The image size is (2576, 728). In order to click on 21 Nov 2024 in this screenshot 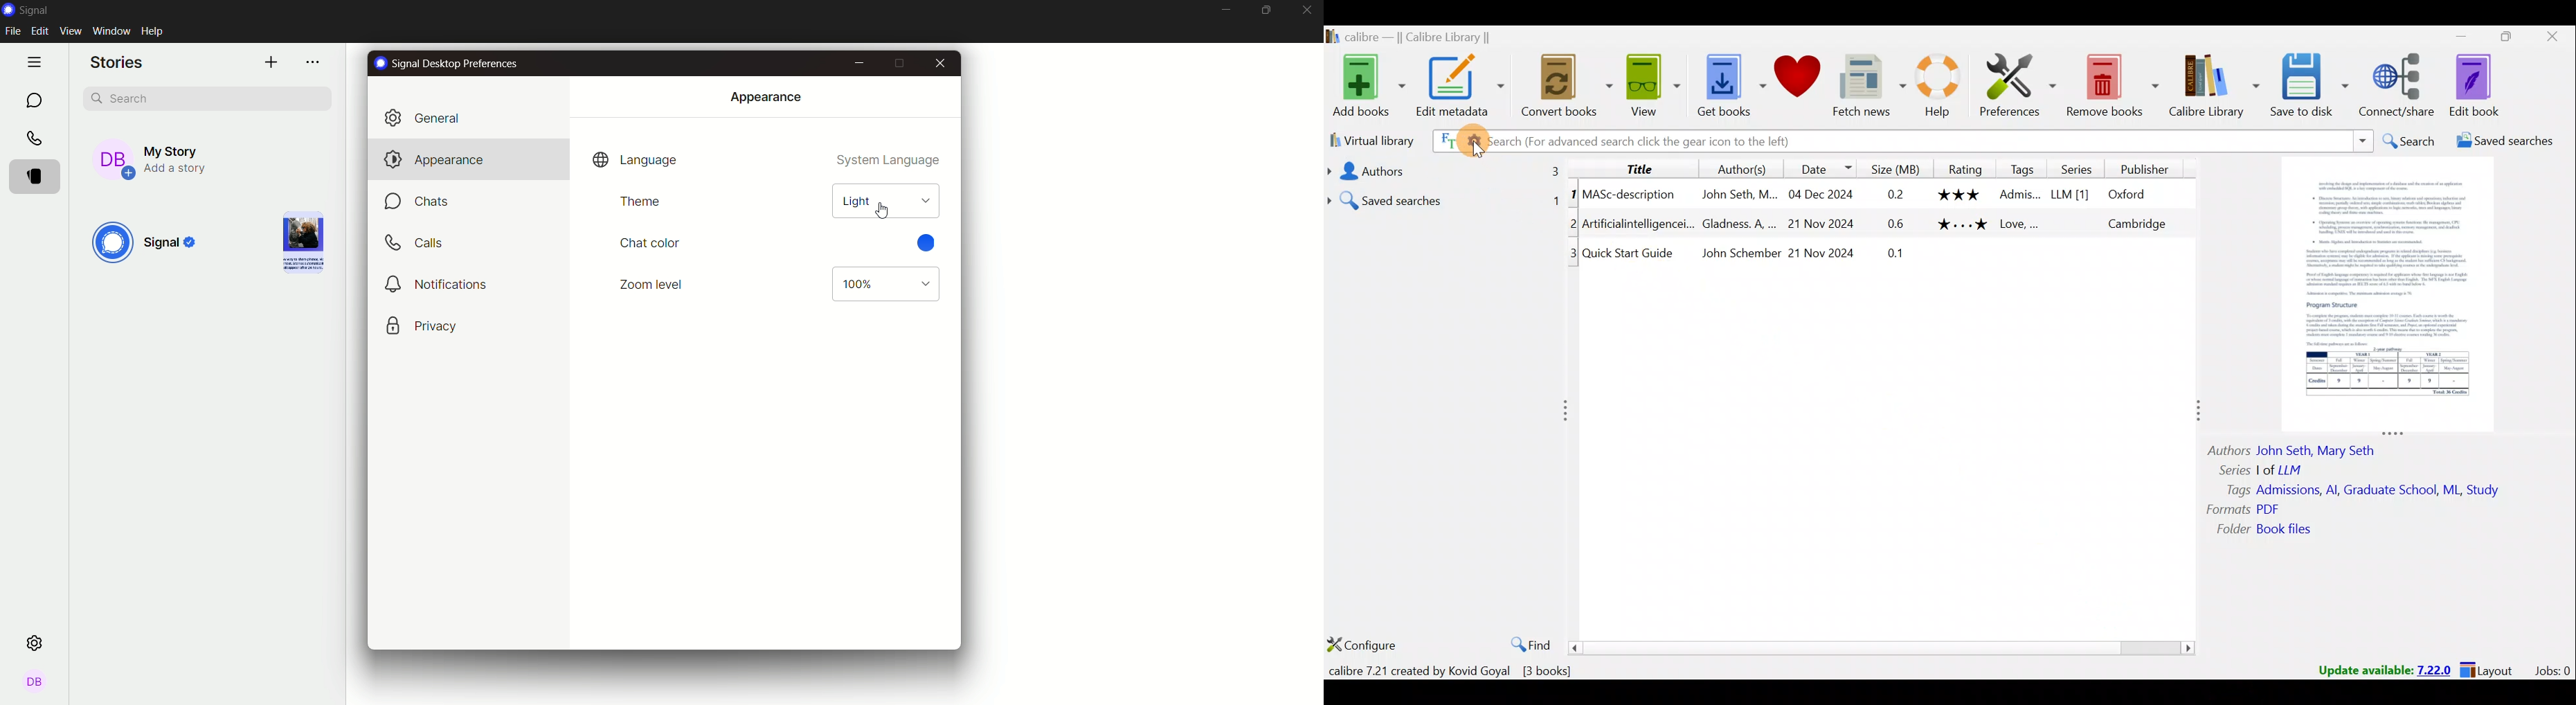, I will do `click(1825, 224)`.